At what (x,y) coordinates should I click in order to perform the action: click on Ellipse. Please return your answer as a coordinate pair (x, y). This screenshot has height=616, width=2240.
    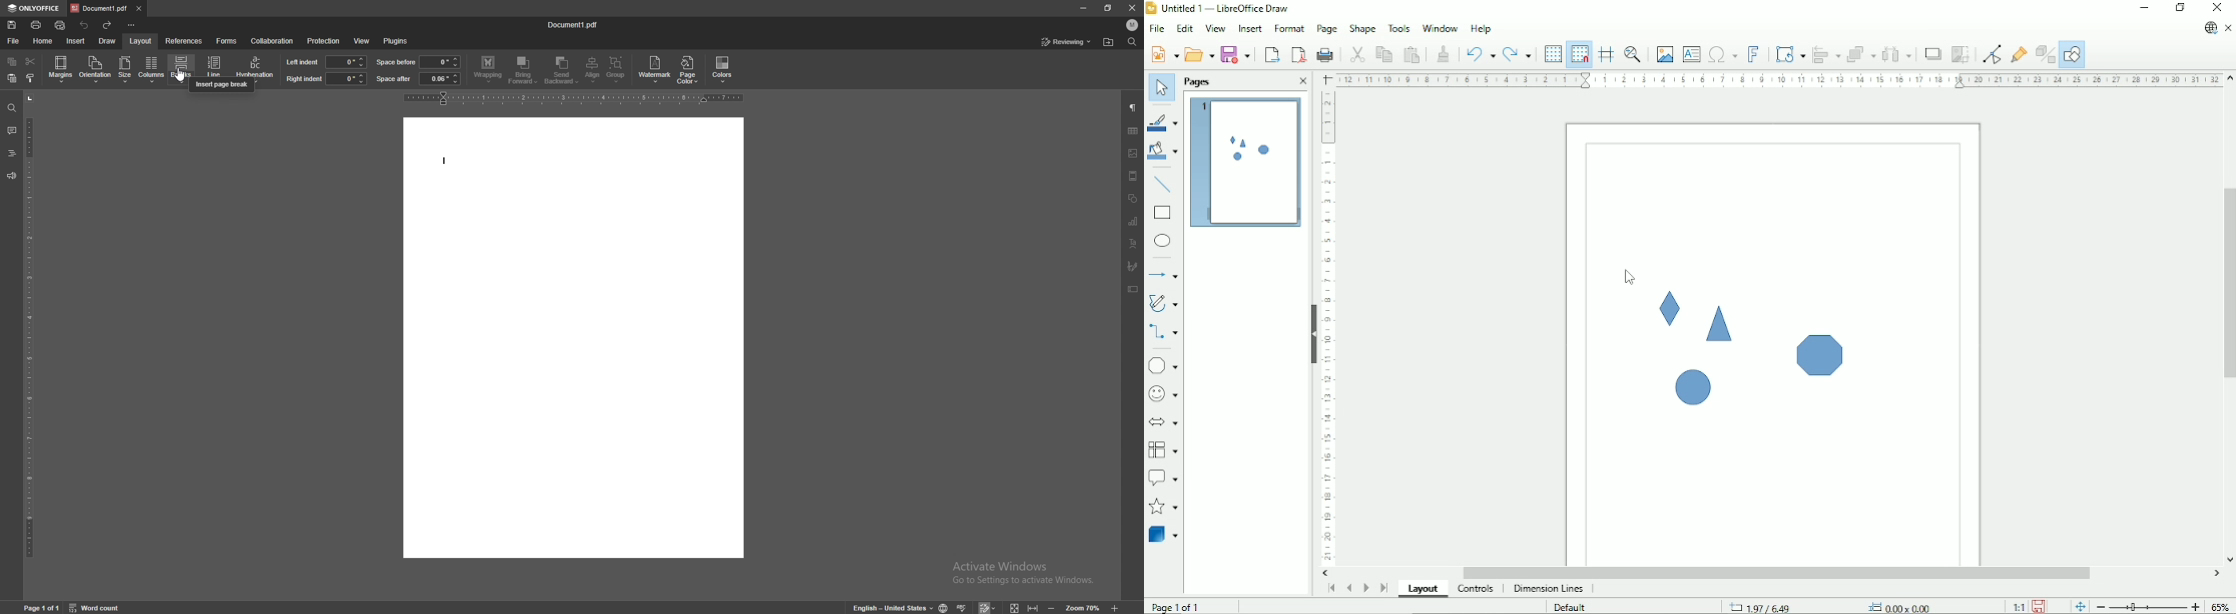
    Looking at the image, I should click on (1163, 241).